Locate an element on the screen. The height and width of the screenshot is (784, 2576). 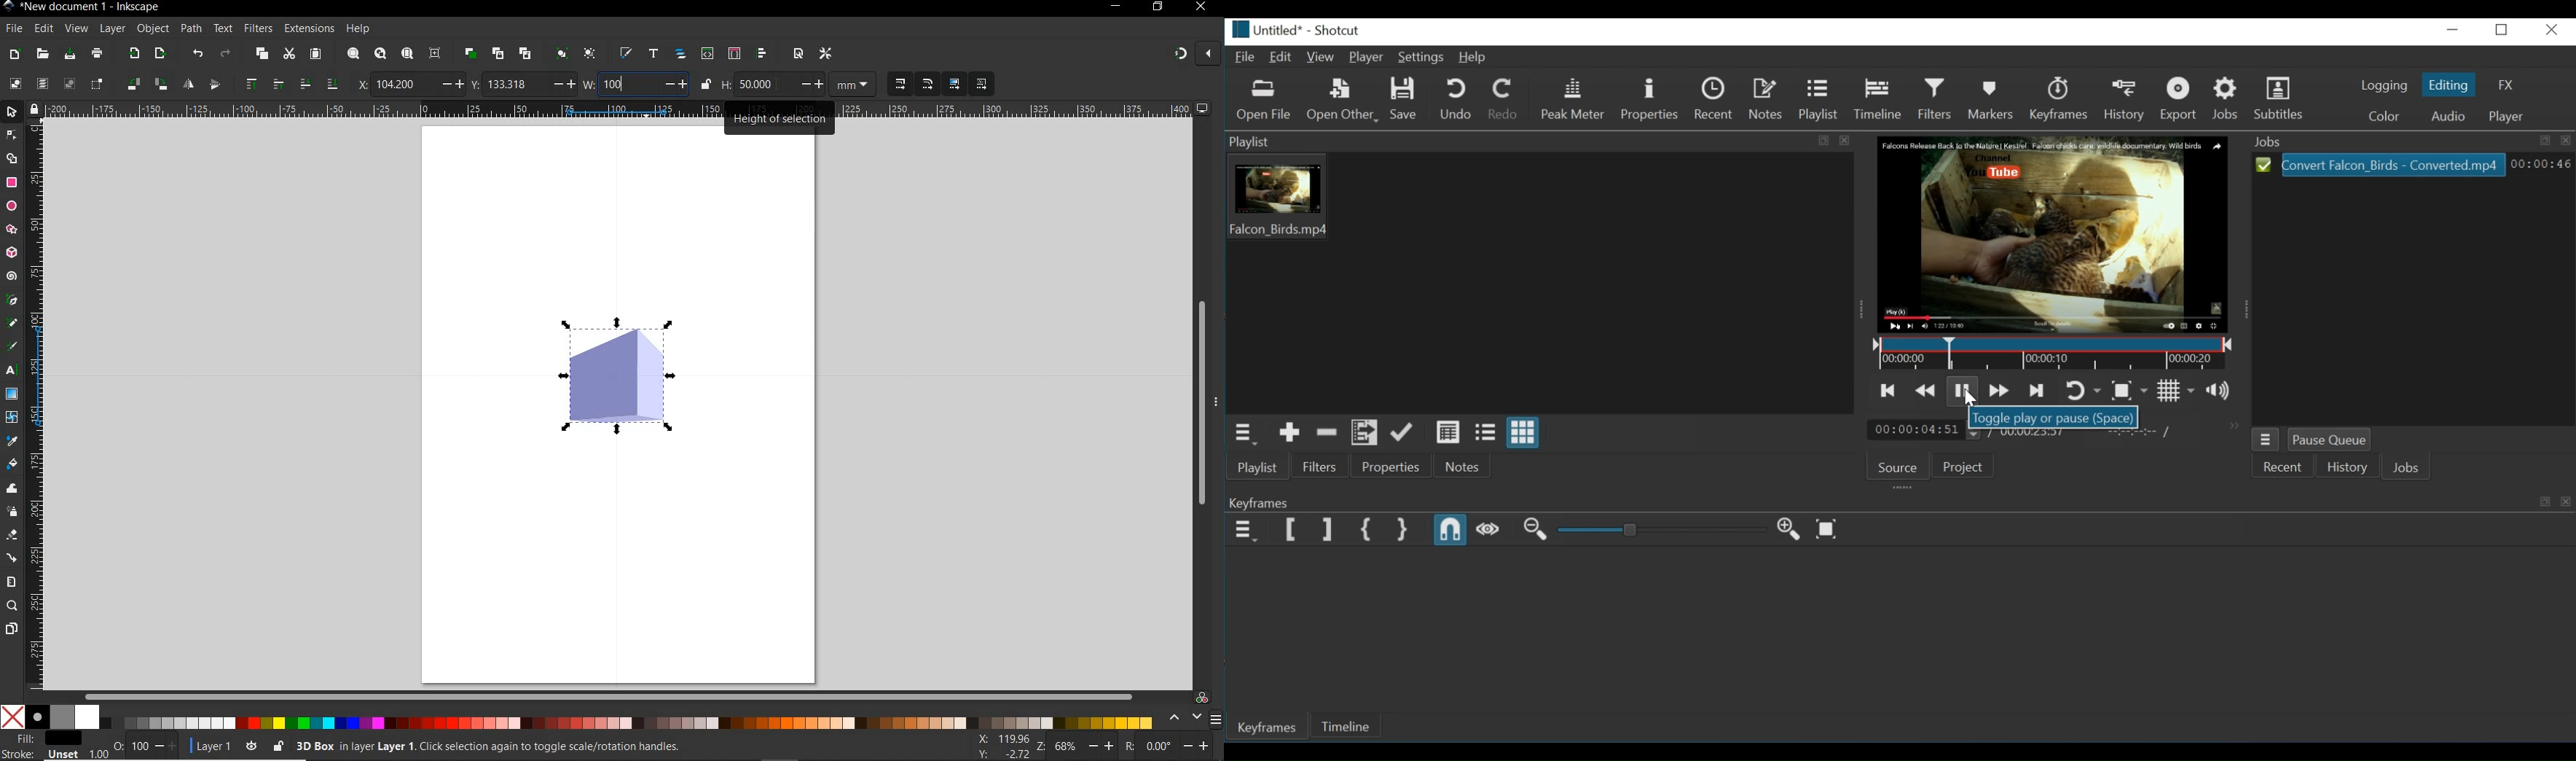
cursor coordinates is located at coordinates (1004, 746).